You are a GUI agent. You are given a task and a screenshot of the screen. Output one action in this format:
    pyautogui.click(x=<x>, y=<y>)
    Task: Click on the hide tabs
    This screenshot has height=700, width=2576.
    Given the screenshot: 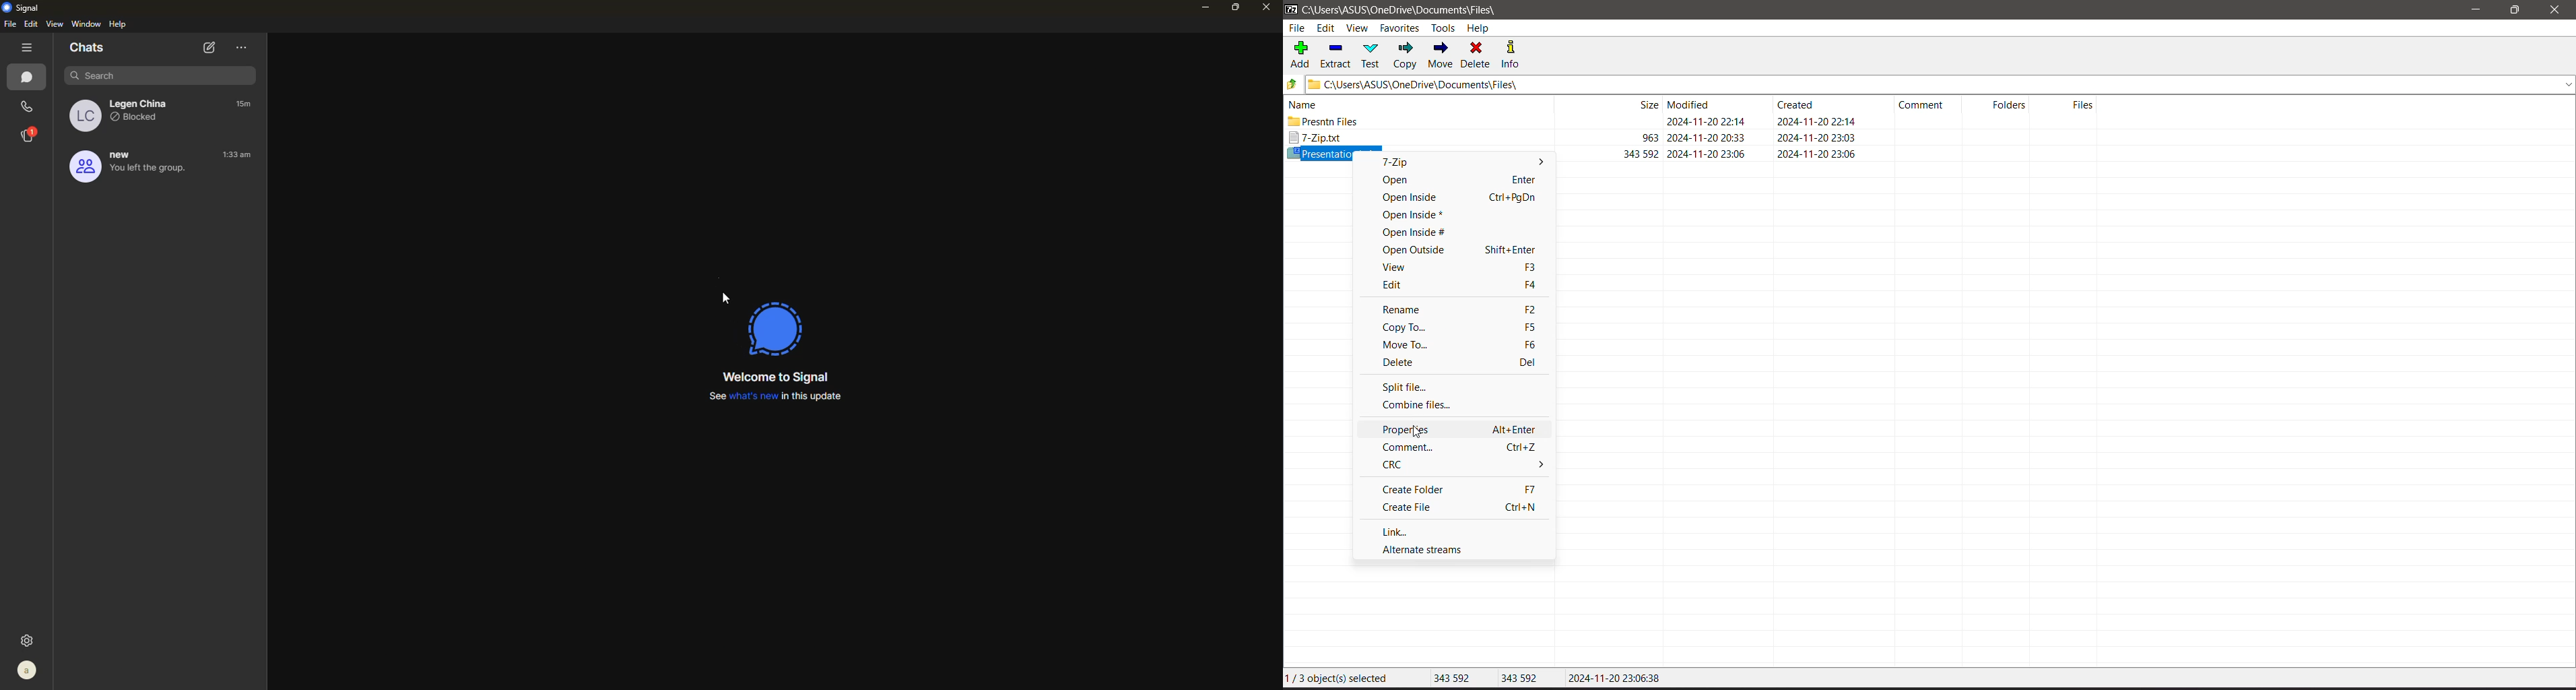 What is the action you would take?
    pyautogui.click(x=27, y=47)
    